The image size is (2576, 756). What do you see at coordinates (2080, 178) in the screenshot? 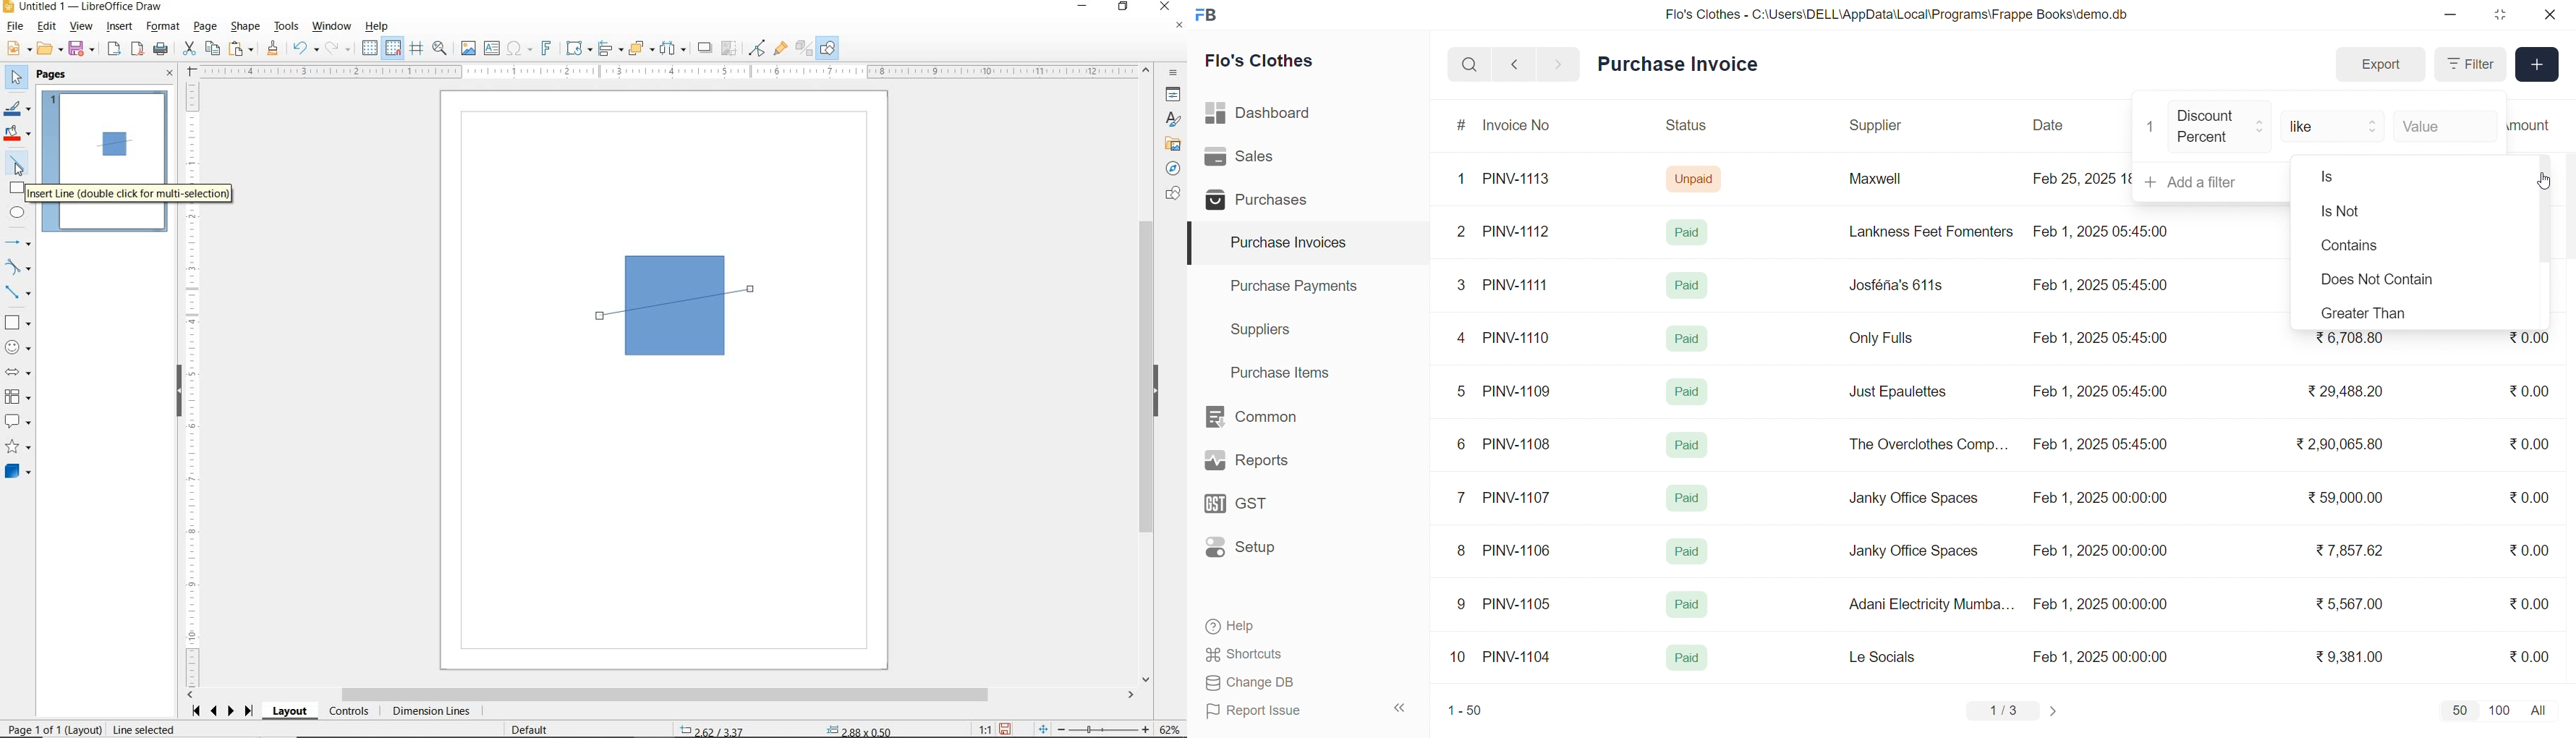
I see `Feb 25, 2025 18:16:25` at bounding box center [2080, 178].